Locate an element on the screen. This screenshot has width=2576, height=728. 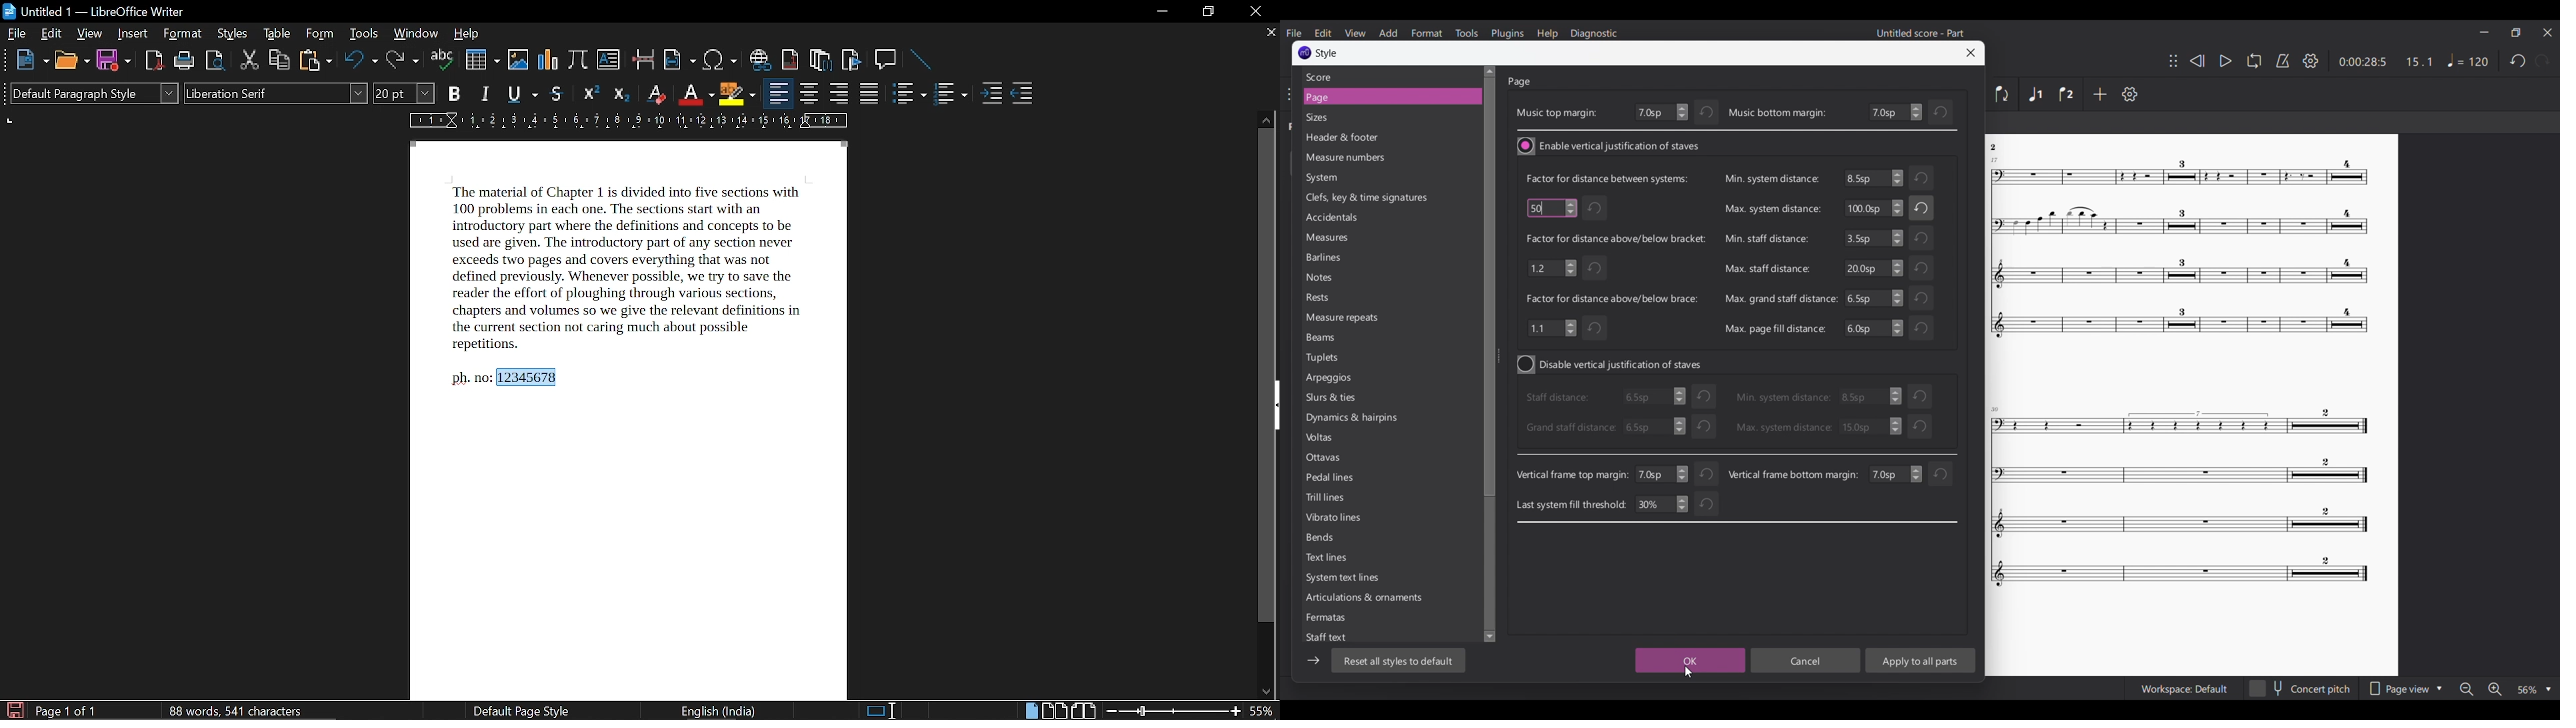
Voice 1 is located at coordinates (2035, 94).